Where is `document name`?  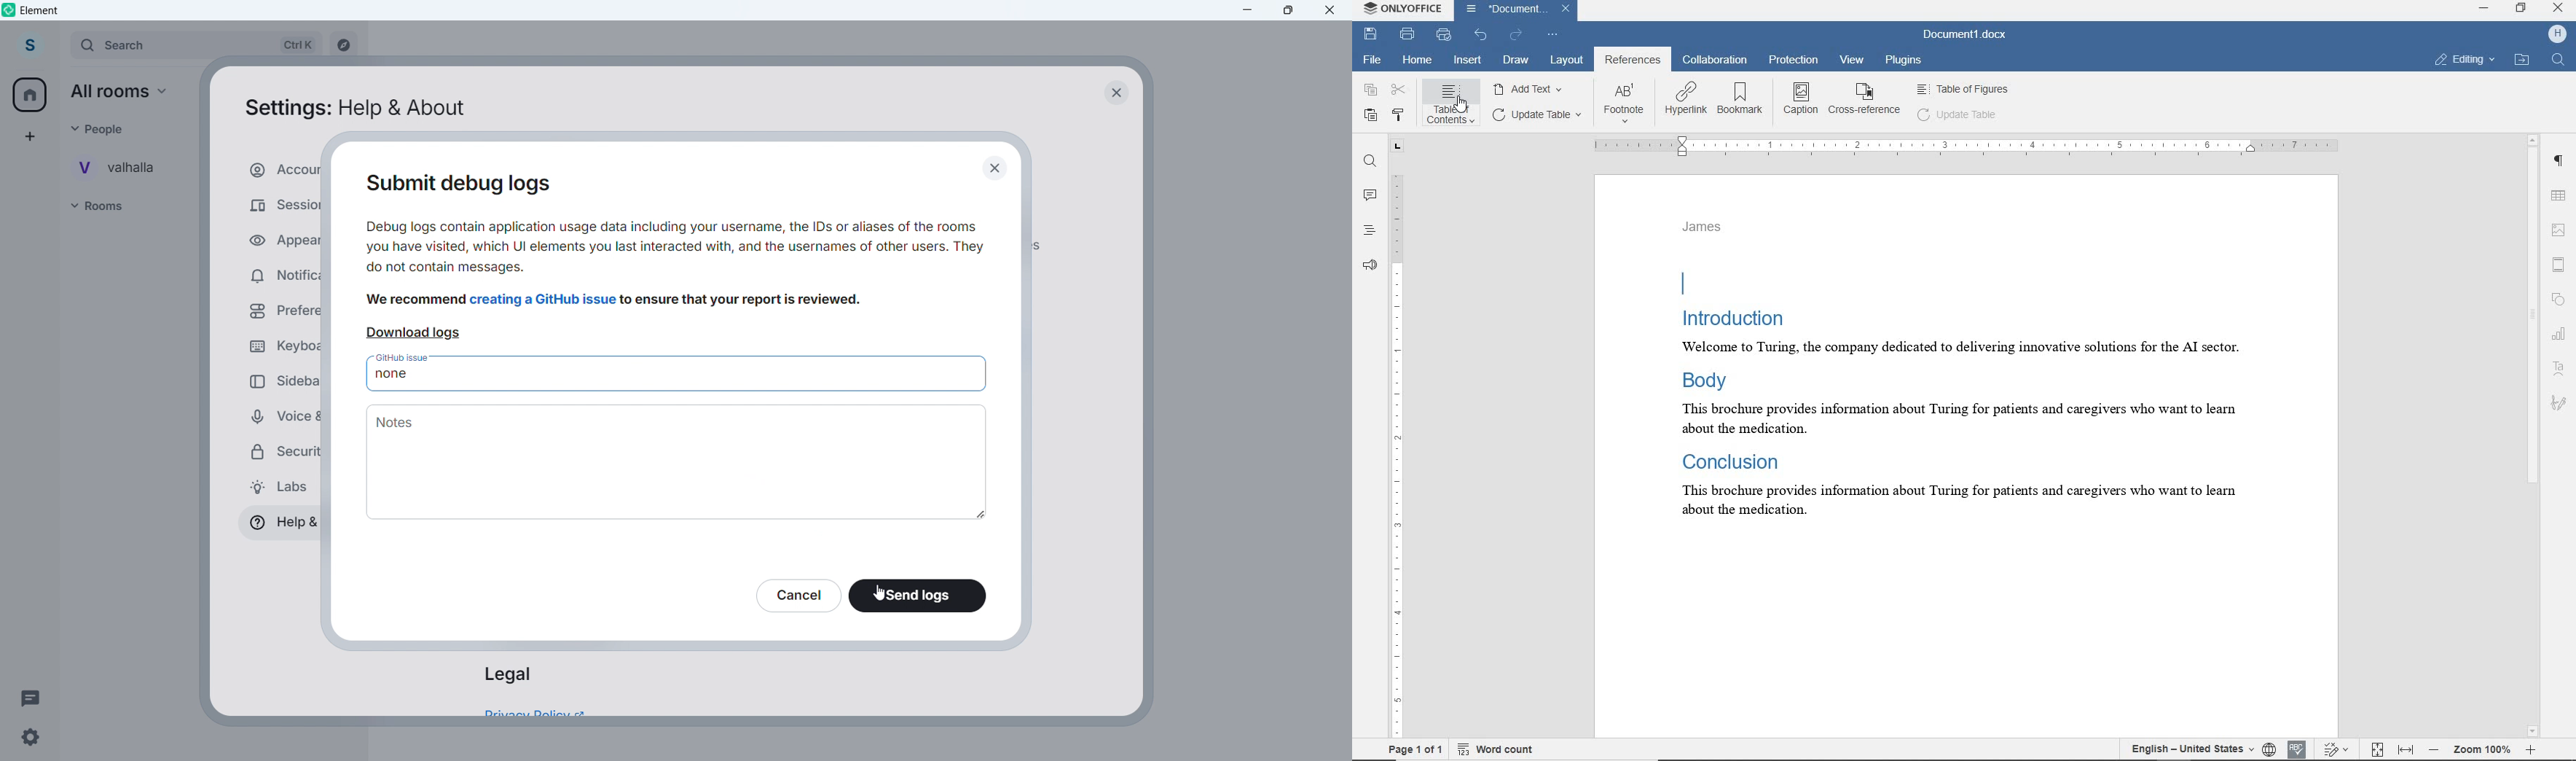
document name is located at coordinates (1962, 33).